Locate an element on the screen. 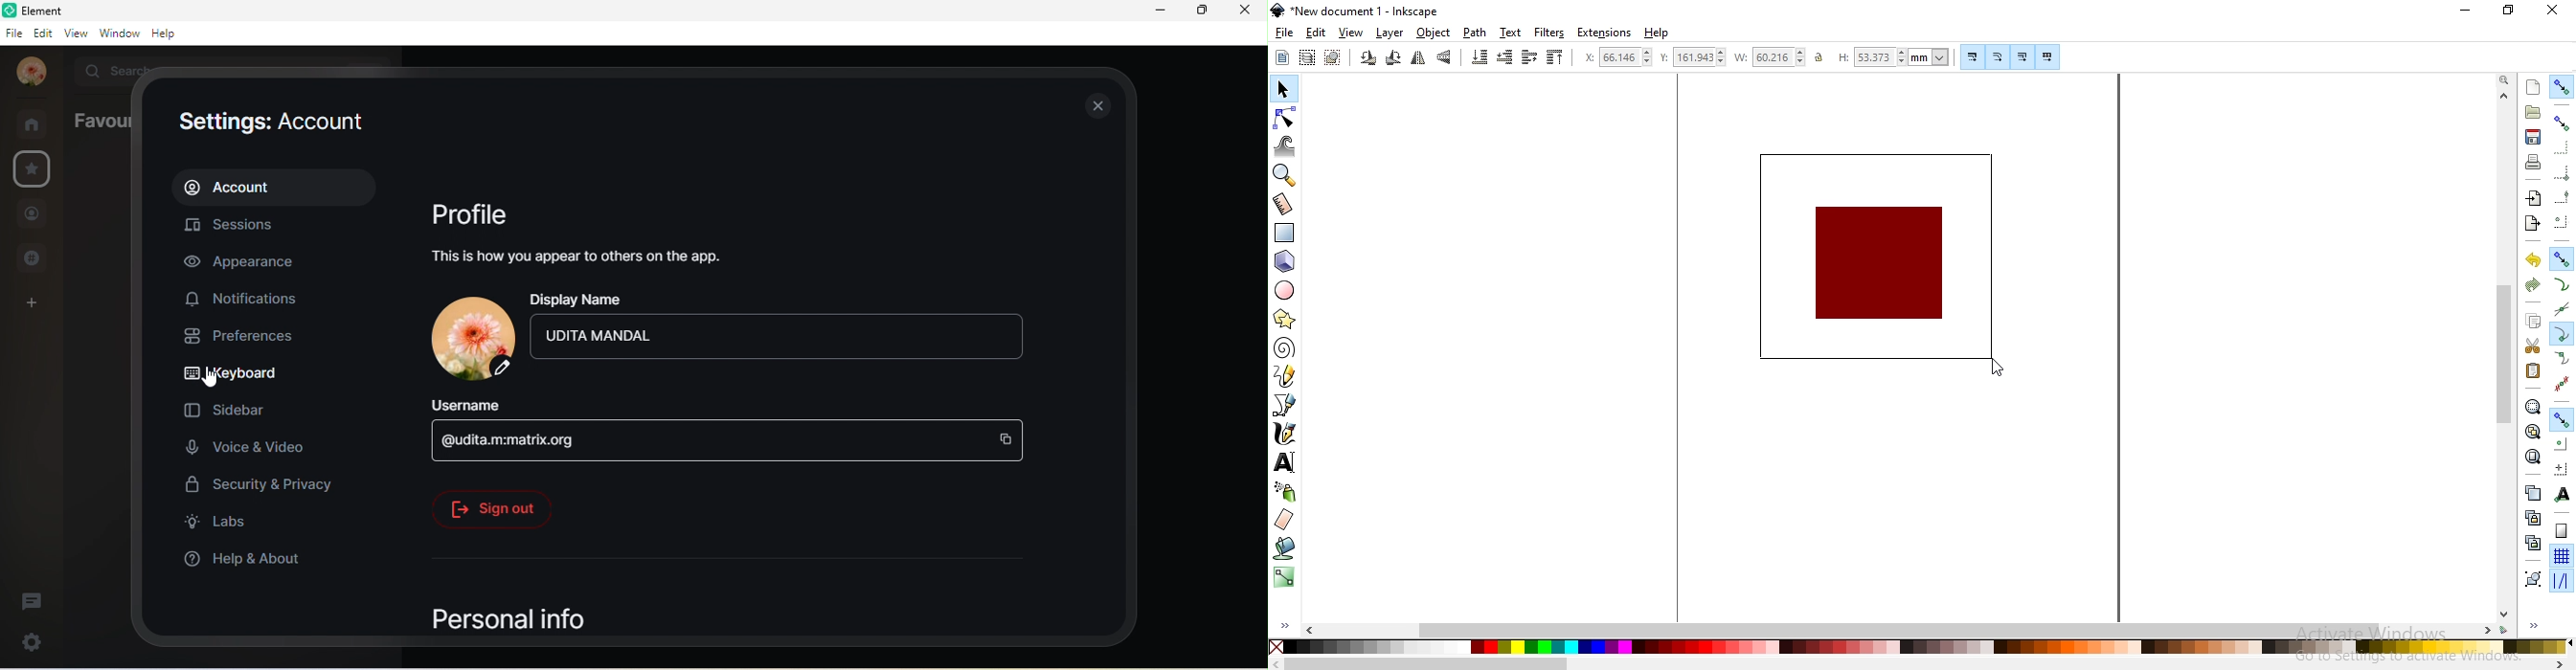 This screenshot has height=672, width=2576. snap to path intersections is located at coordinates (2561, 310).